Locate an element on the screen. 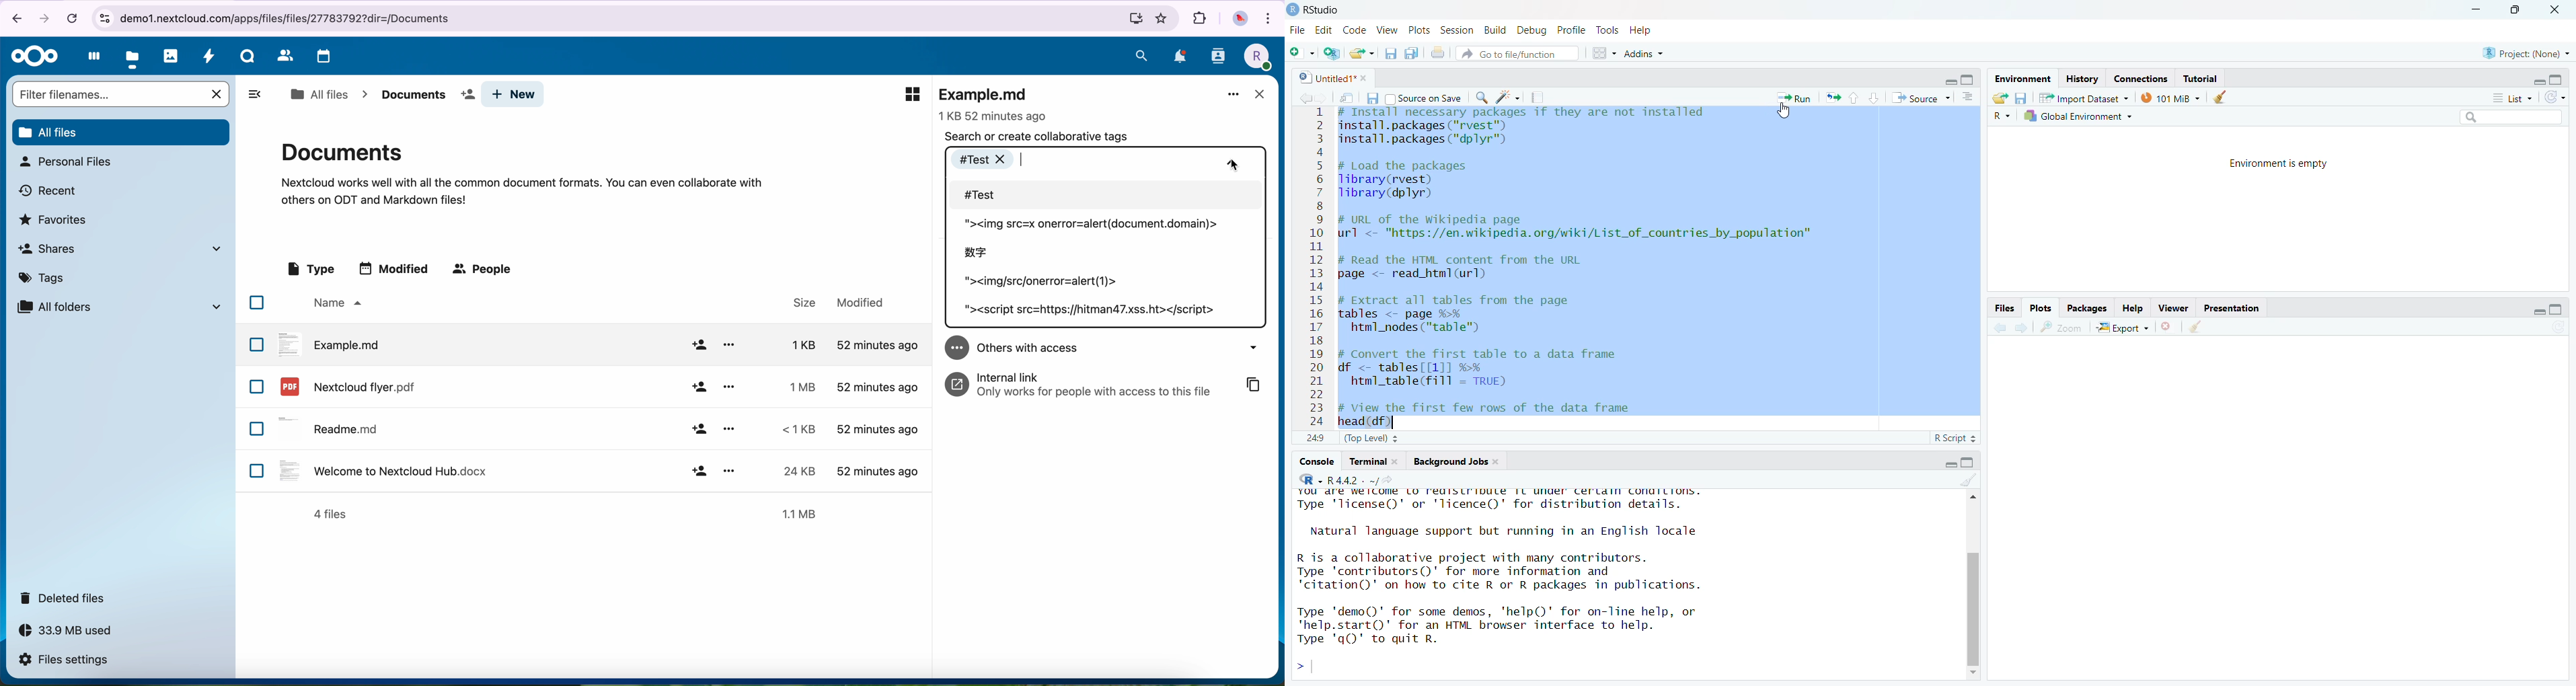  contacts is located at coordinates (283, 56).